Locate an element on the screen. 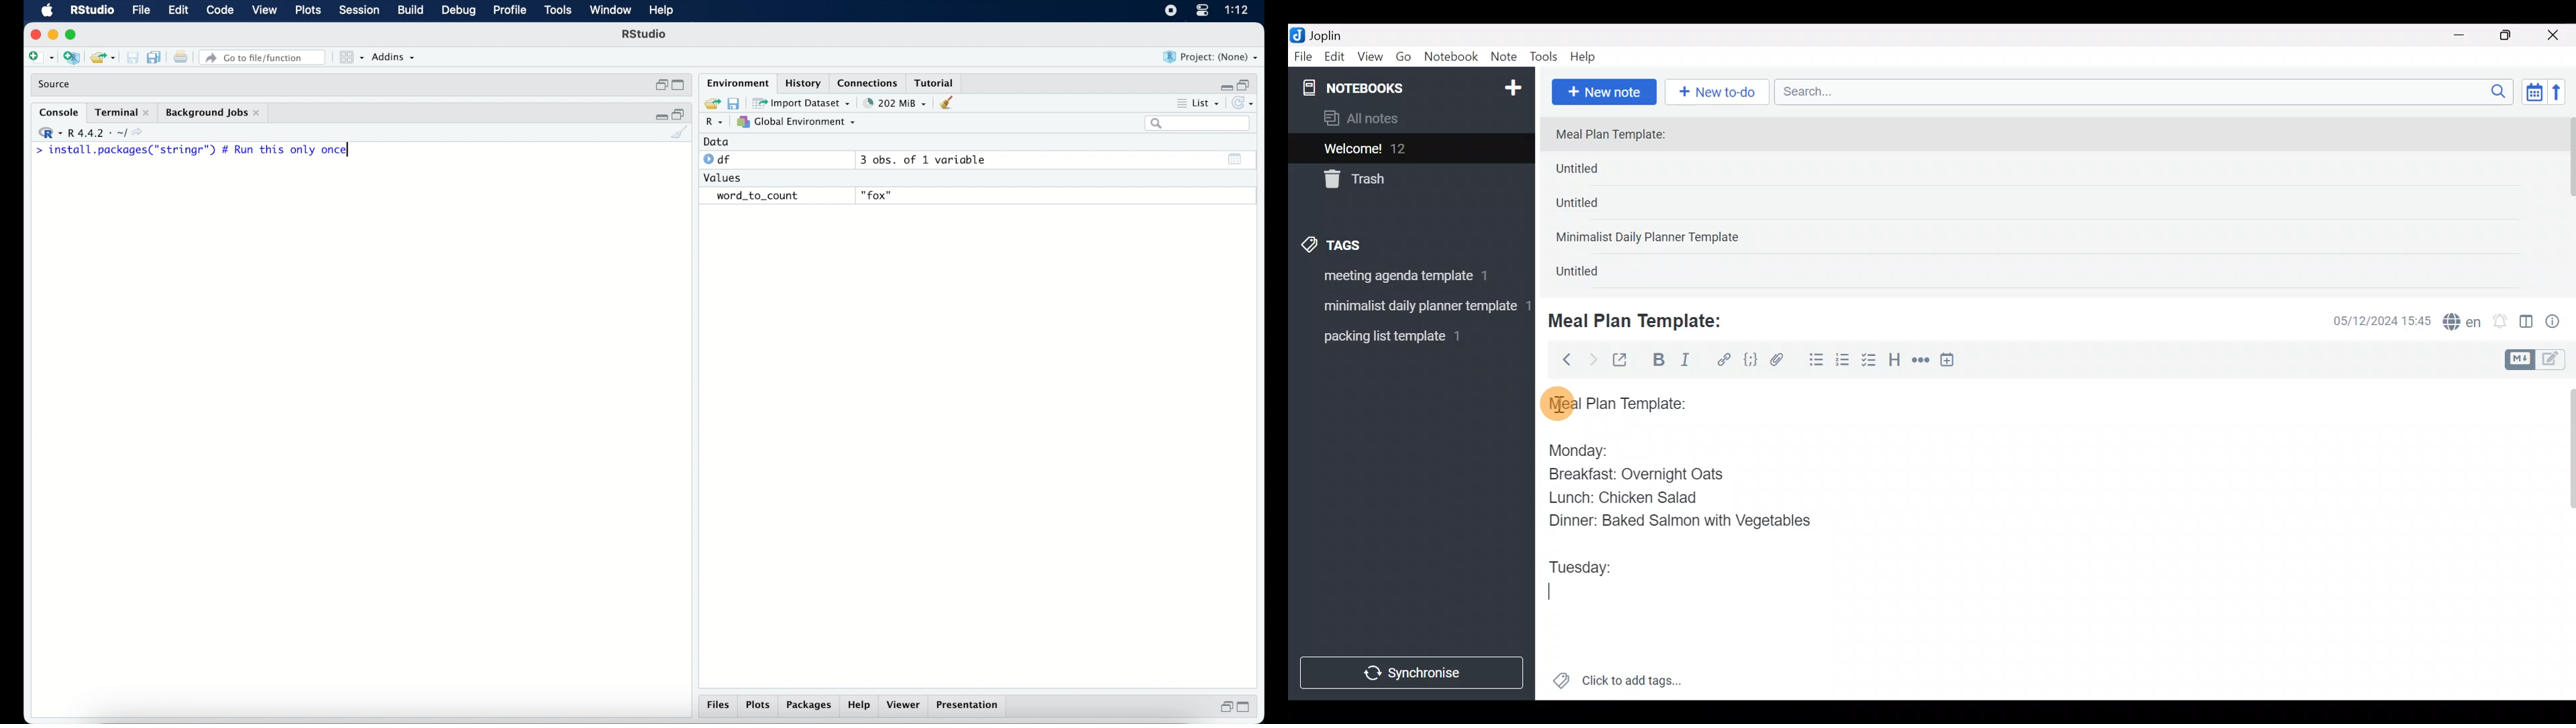 Image resolution: width=2576 pixels, height=728 pixels. Hyperlink is located at coordinates (1724, 360).